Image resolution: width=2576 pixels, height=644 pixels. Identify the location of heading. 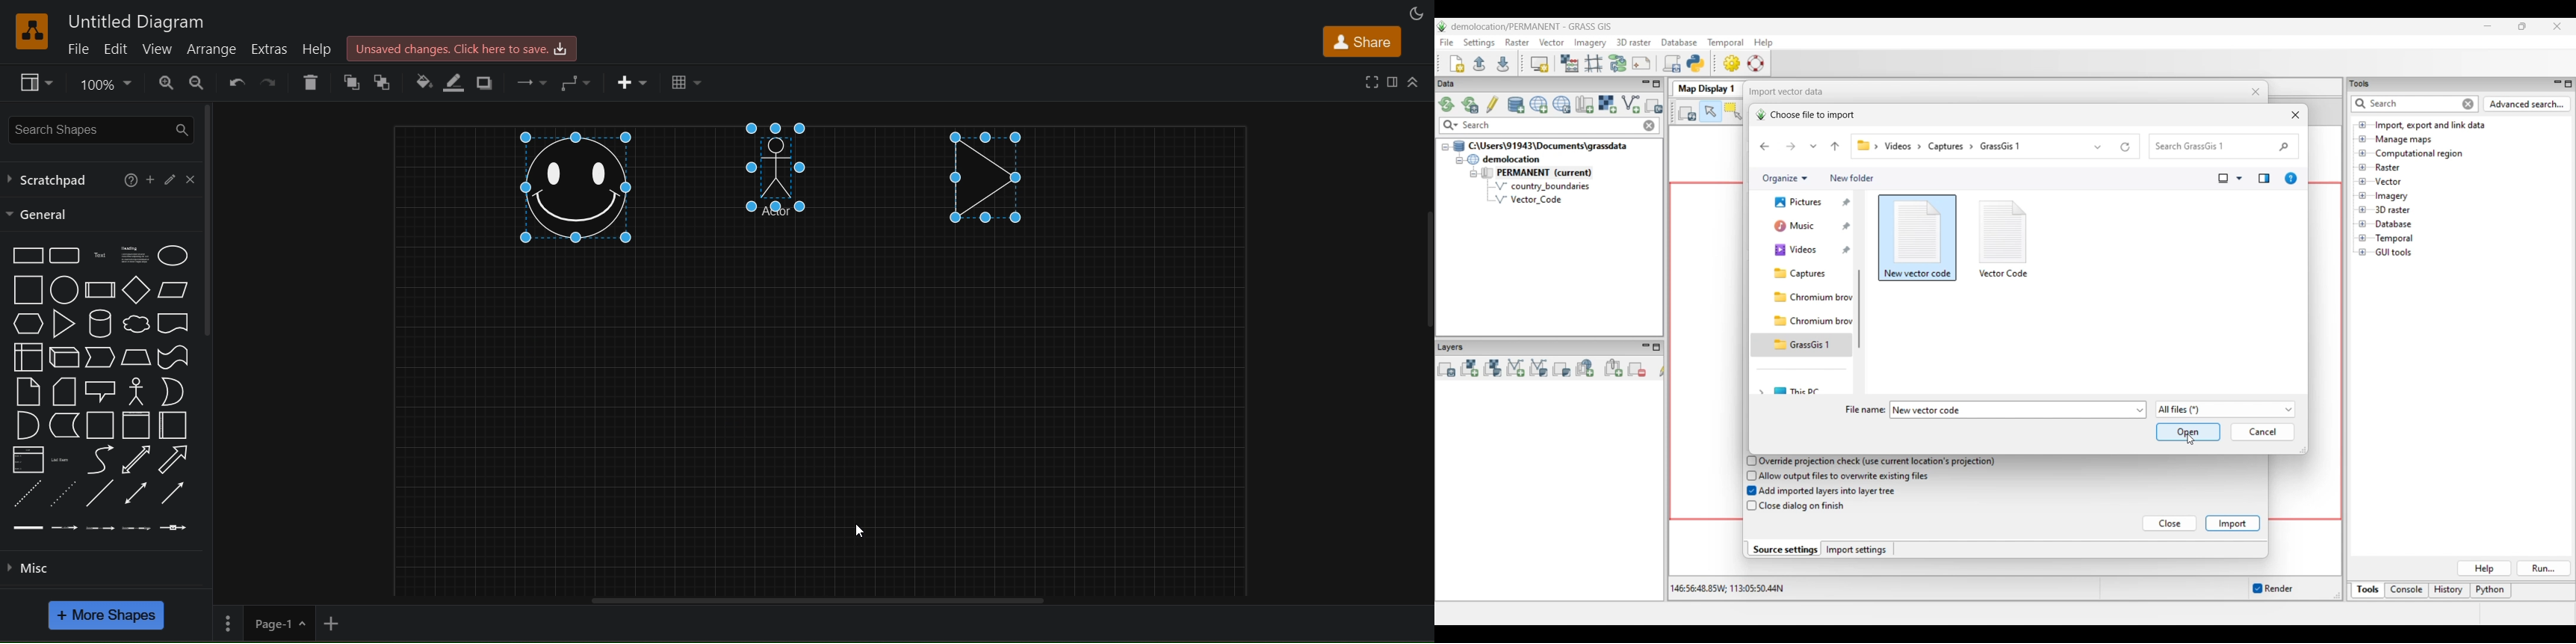
(136, 256).